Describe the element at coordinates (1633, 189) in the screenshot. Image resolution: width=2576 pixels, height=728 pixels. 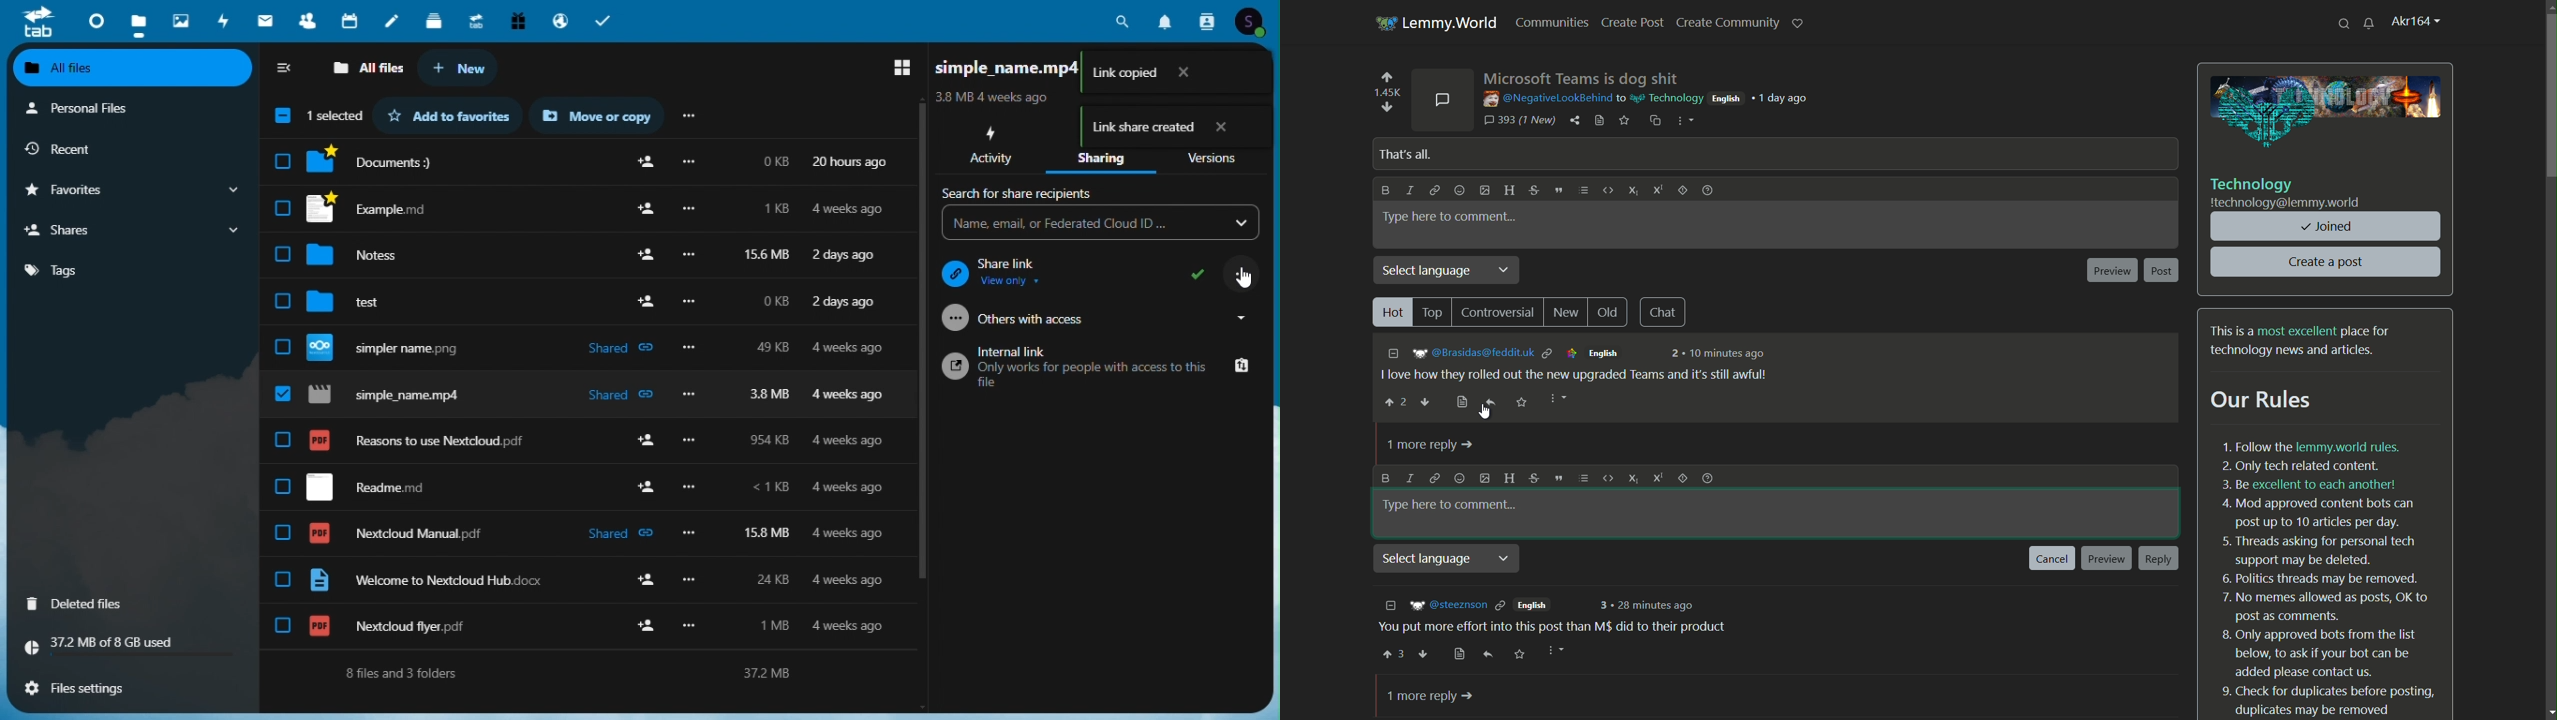
I see `subscript` at that location.